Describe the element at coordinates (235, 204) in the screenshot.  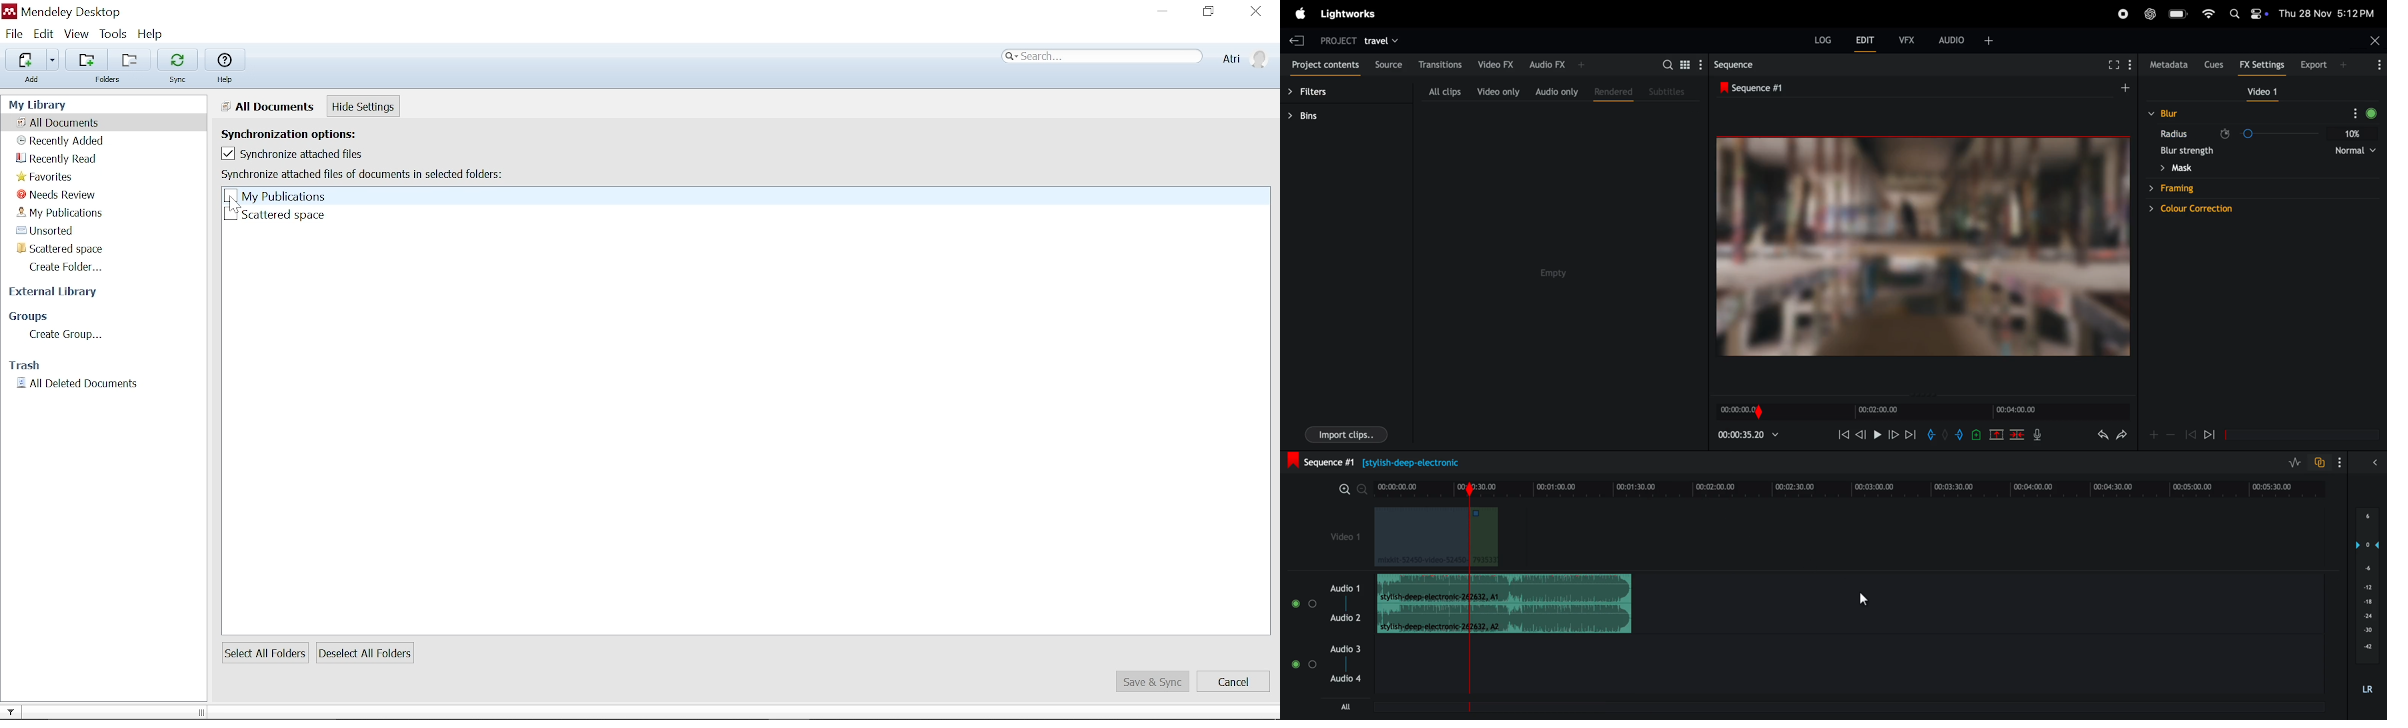
I see `cursor` at that location.